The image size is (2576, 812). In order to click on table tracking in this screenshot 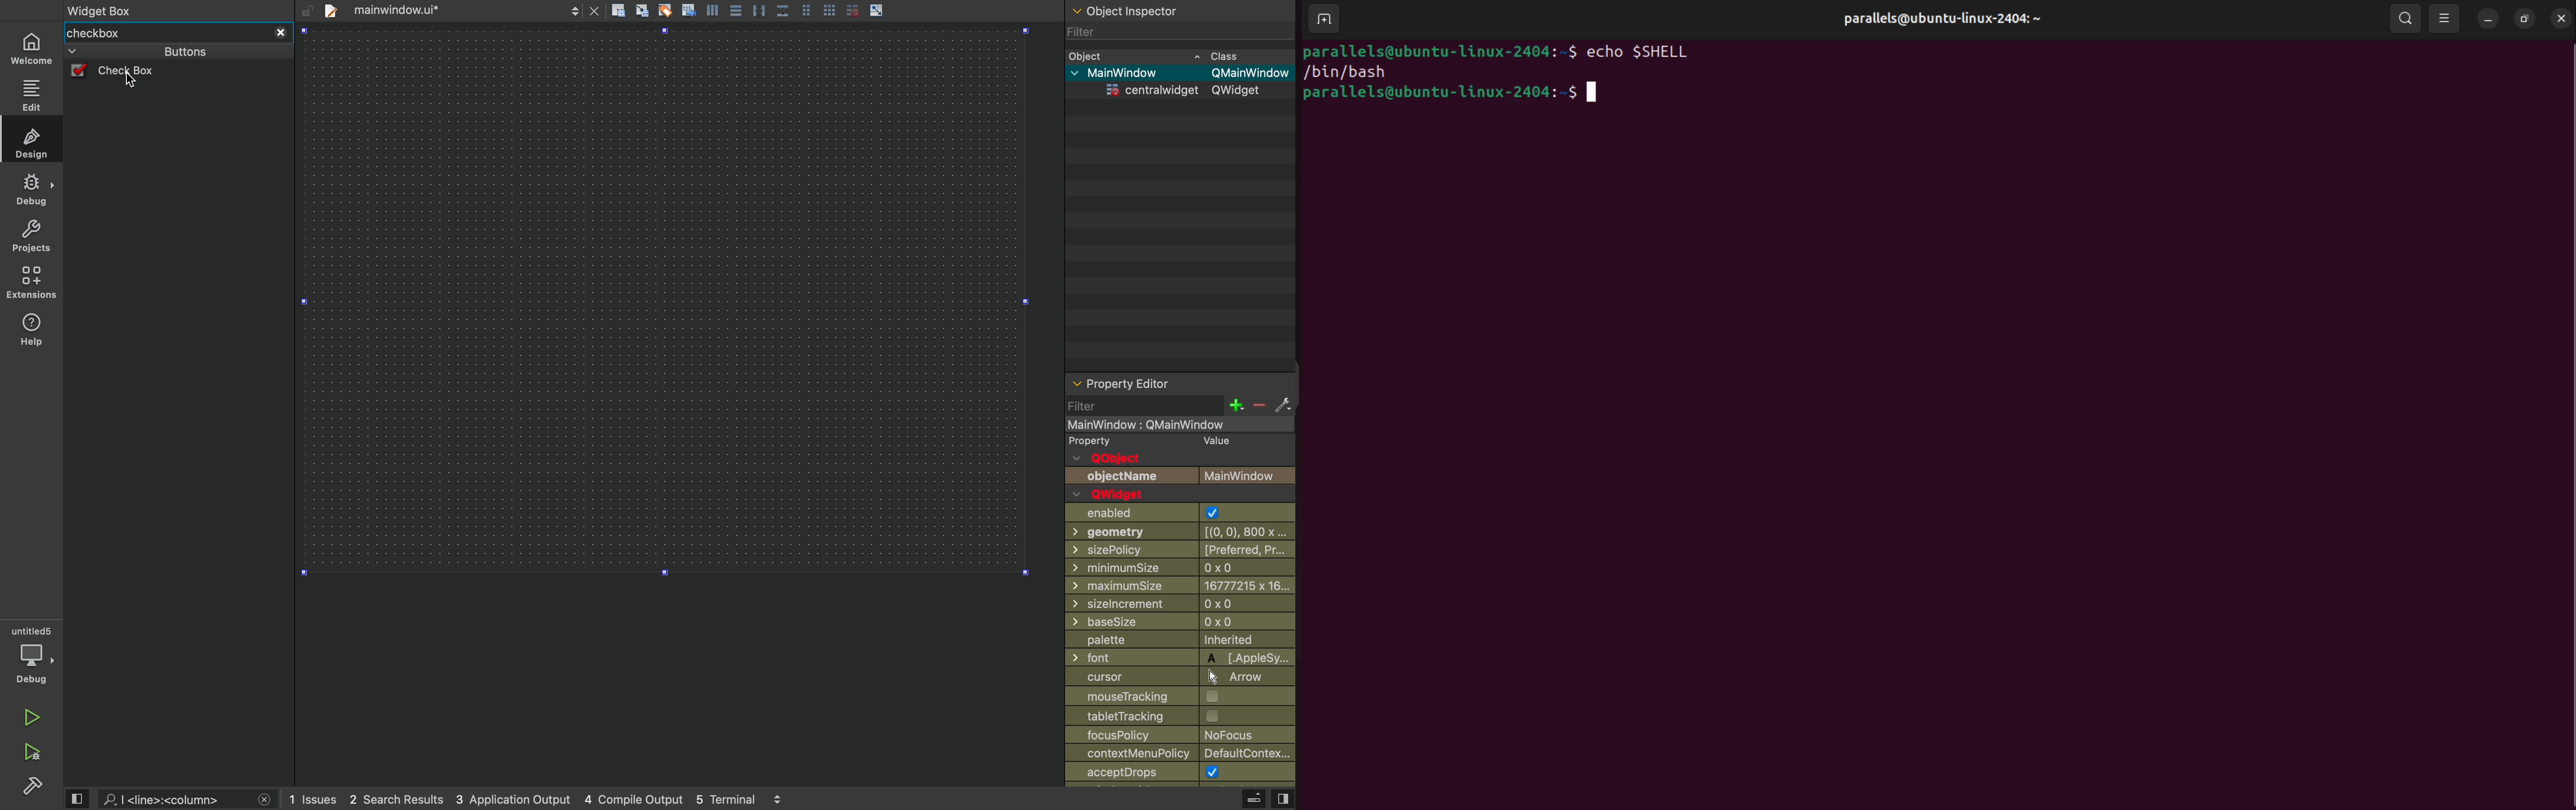, I will do `click(1148, 716)`.